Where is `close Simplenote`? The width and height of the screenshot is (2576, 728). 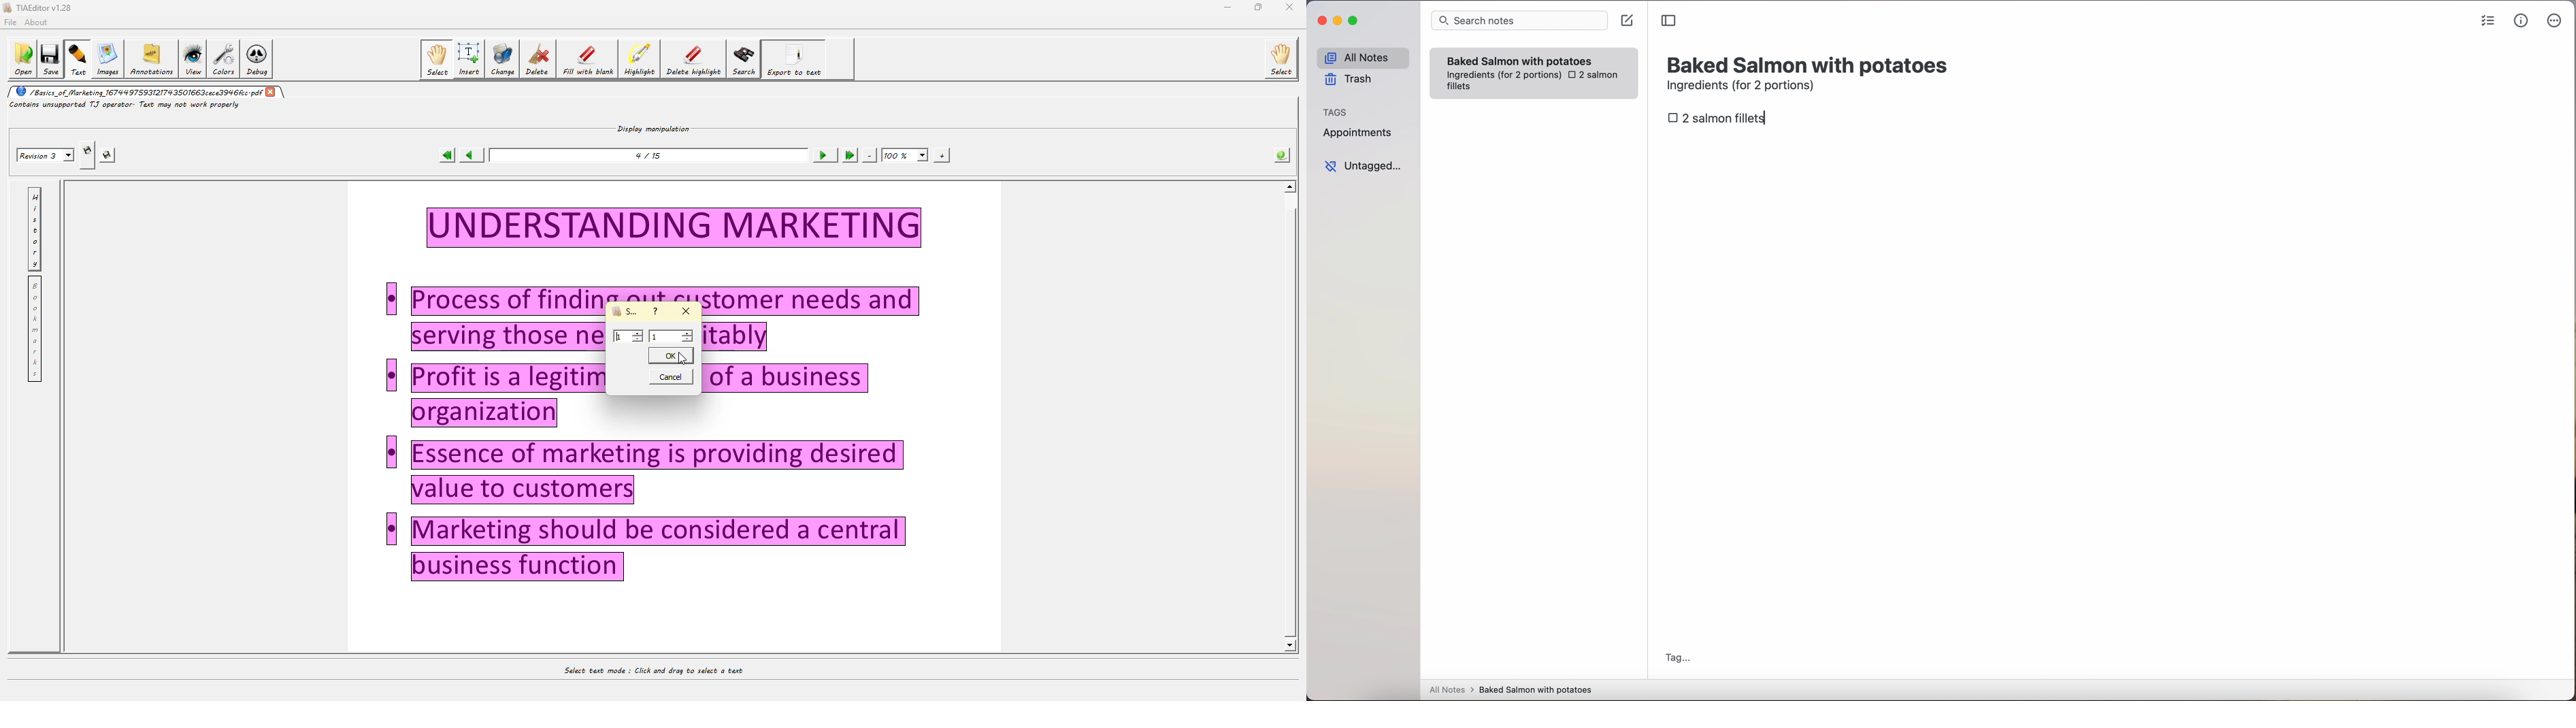
close Simplenote is located at coordinates (1321, 21).